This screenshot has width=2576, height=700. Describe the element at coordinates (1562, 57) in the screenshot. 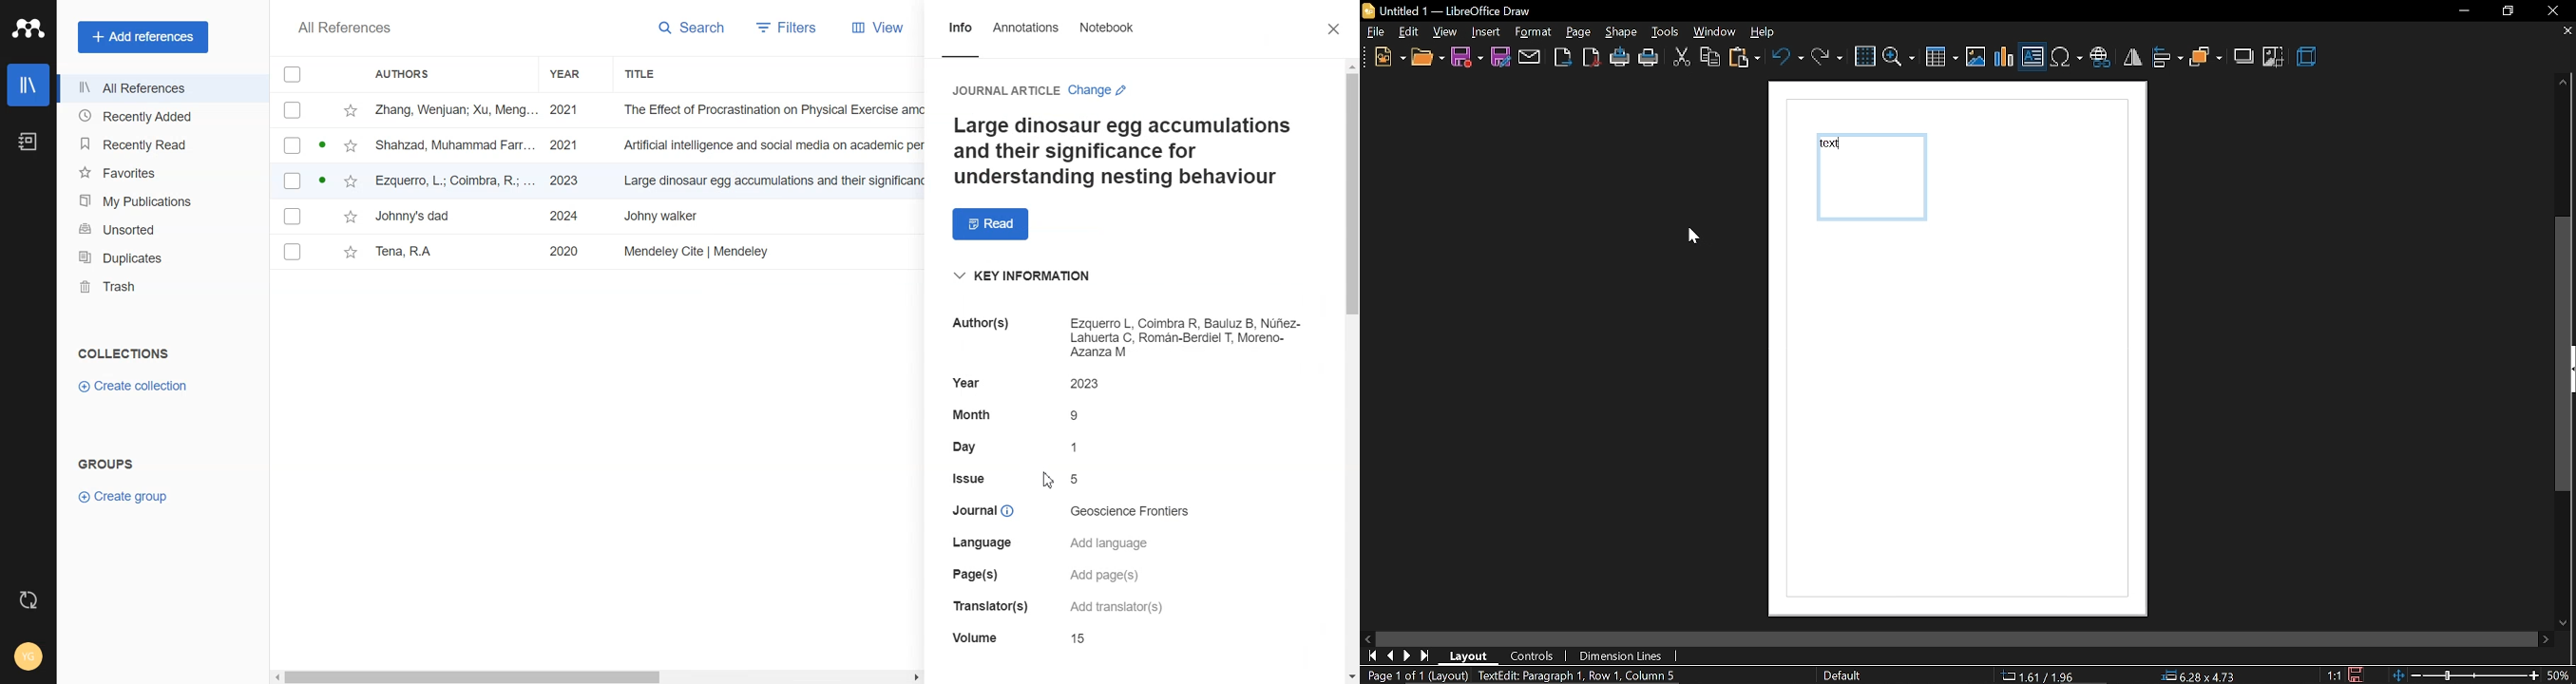

I see `export` at that location.